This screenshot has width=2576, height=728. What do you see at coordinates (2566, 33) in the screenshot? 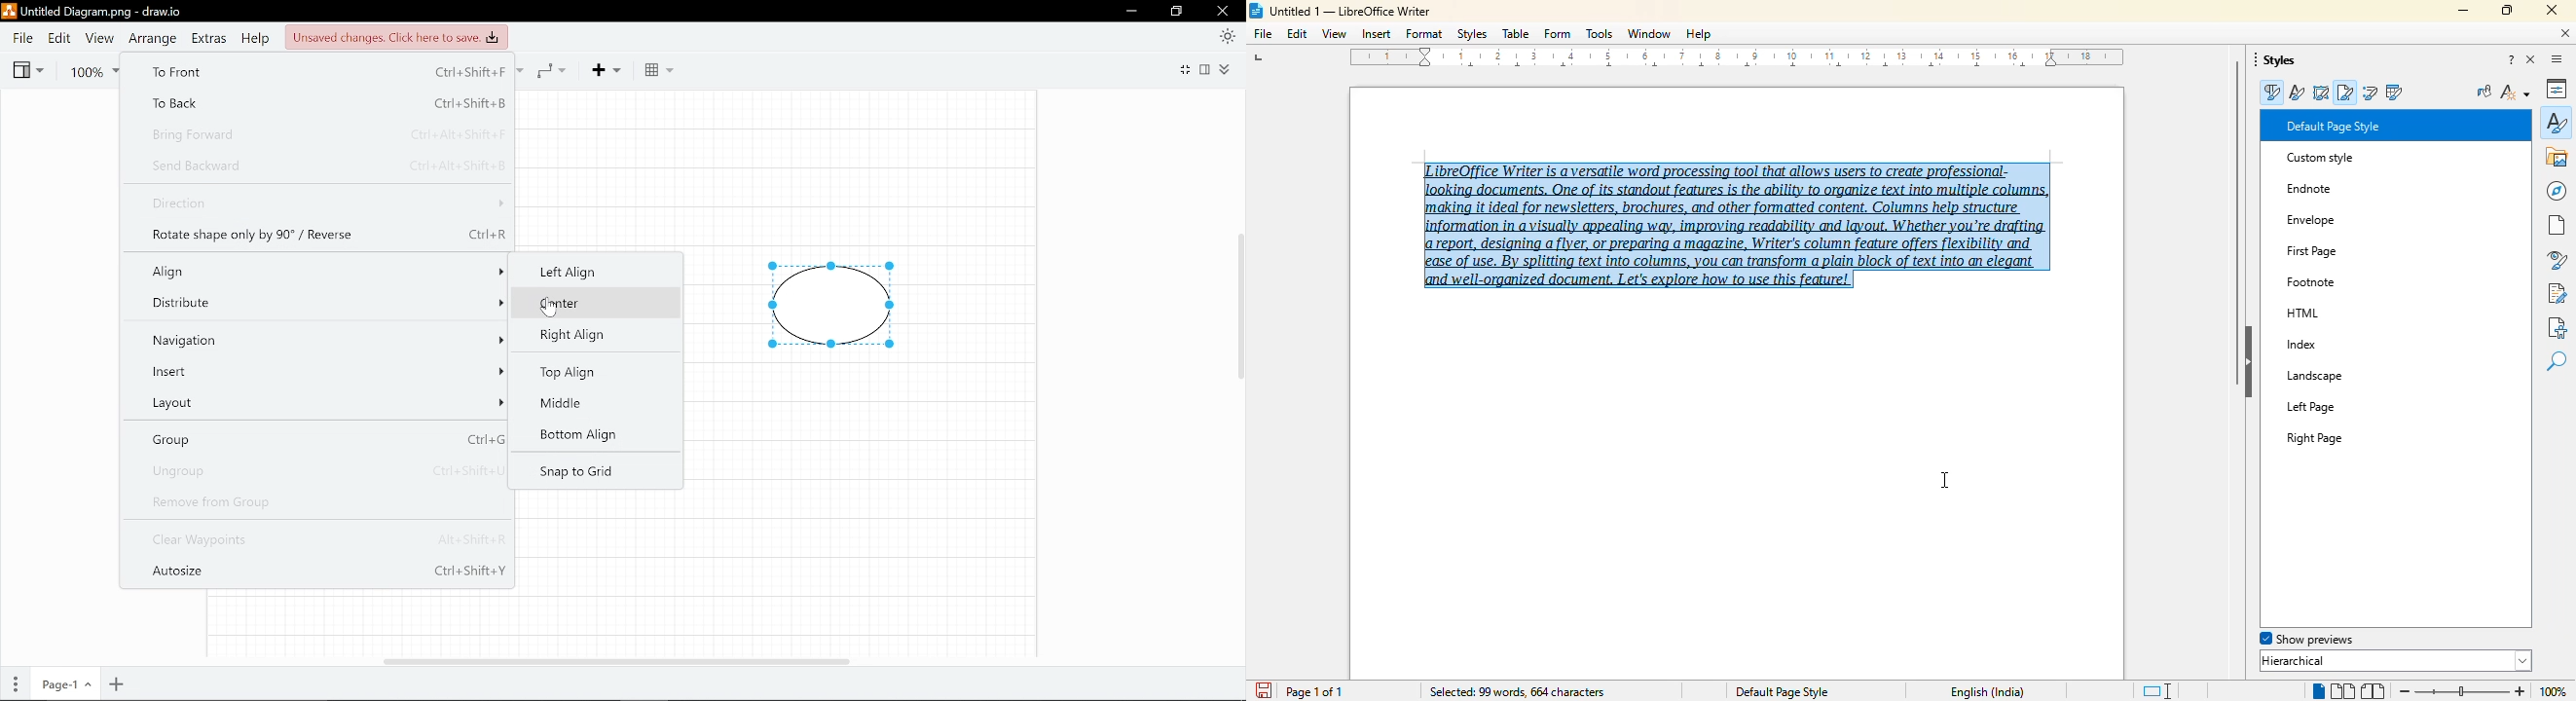
I see `close document` at bounding box center [2566, 33].